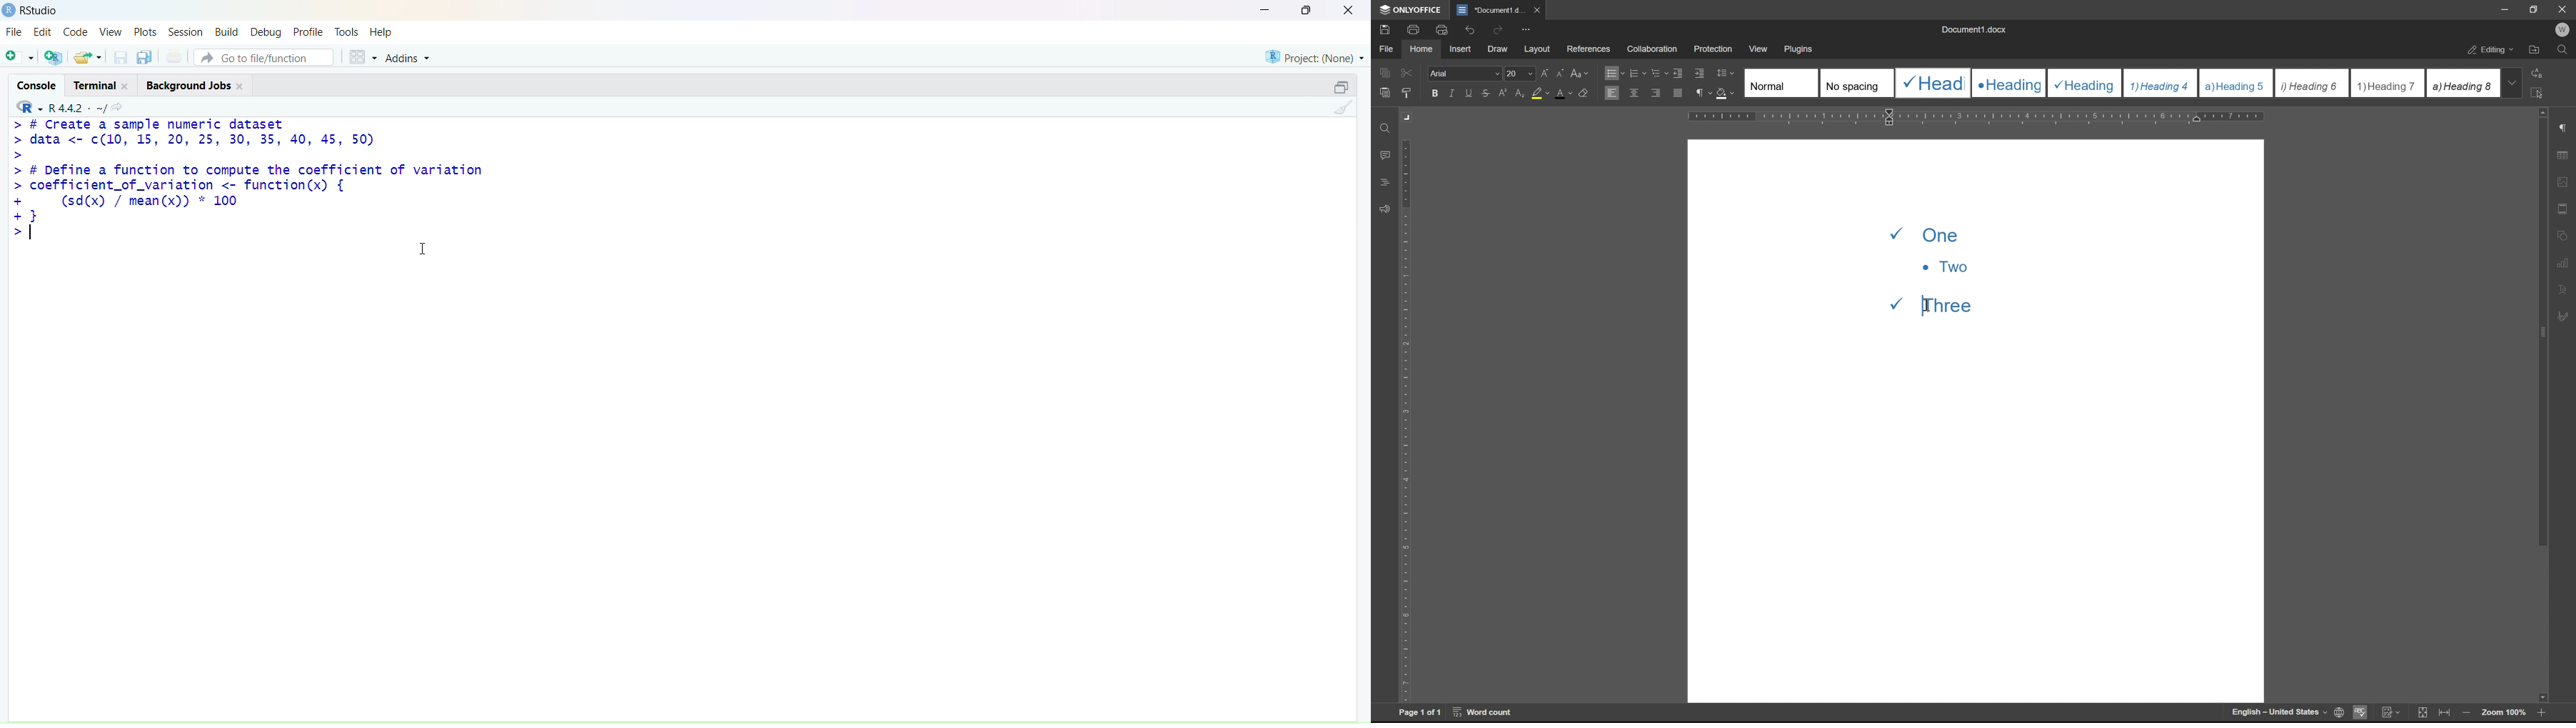  I want to click on R, so click(30, 106).